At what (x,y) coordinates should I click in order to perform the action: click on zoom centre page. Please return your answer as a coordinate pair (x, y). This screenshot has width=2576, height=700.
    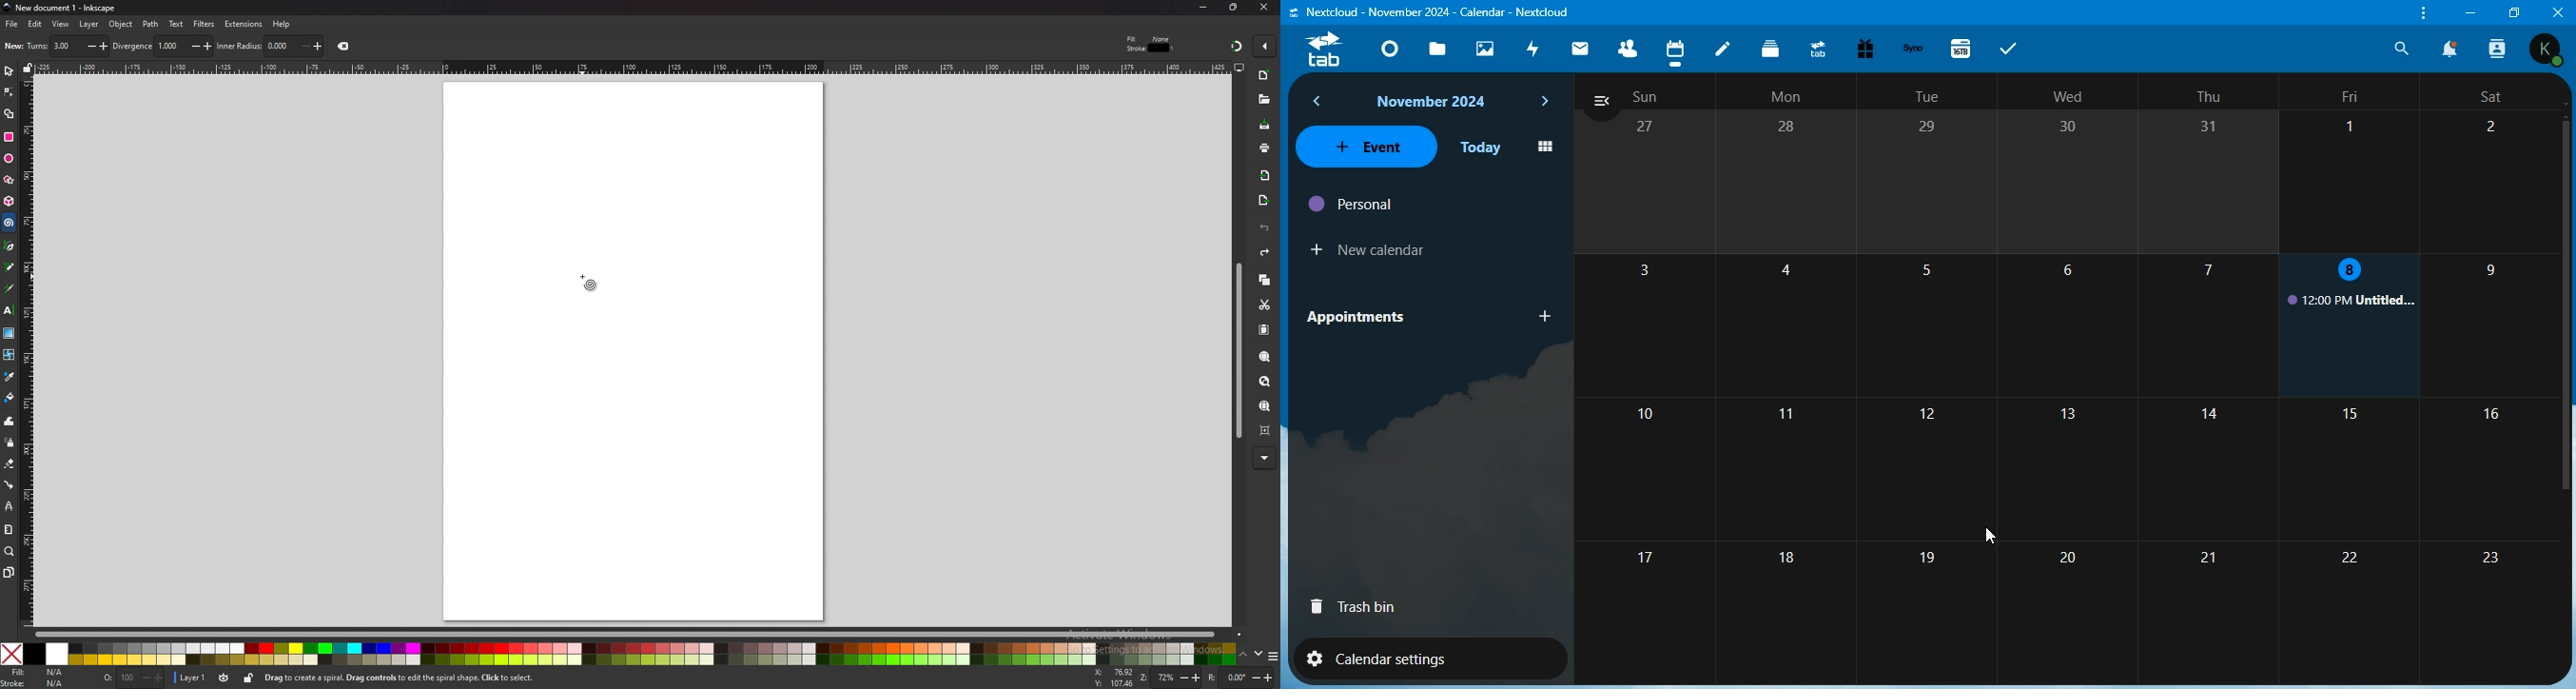
    Looking at the image, I should click on (1266, 430).